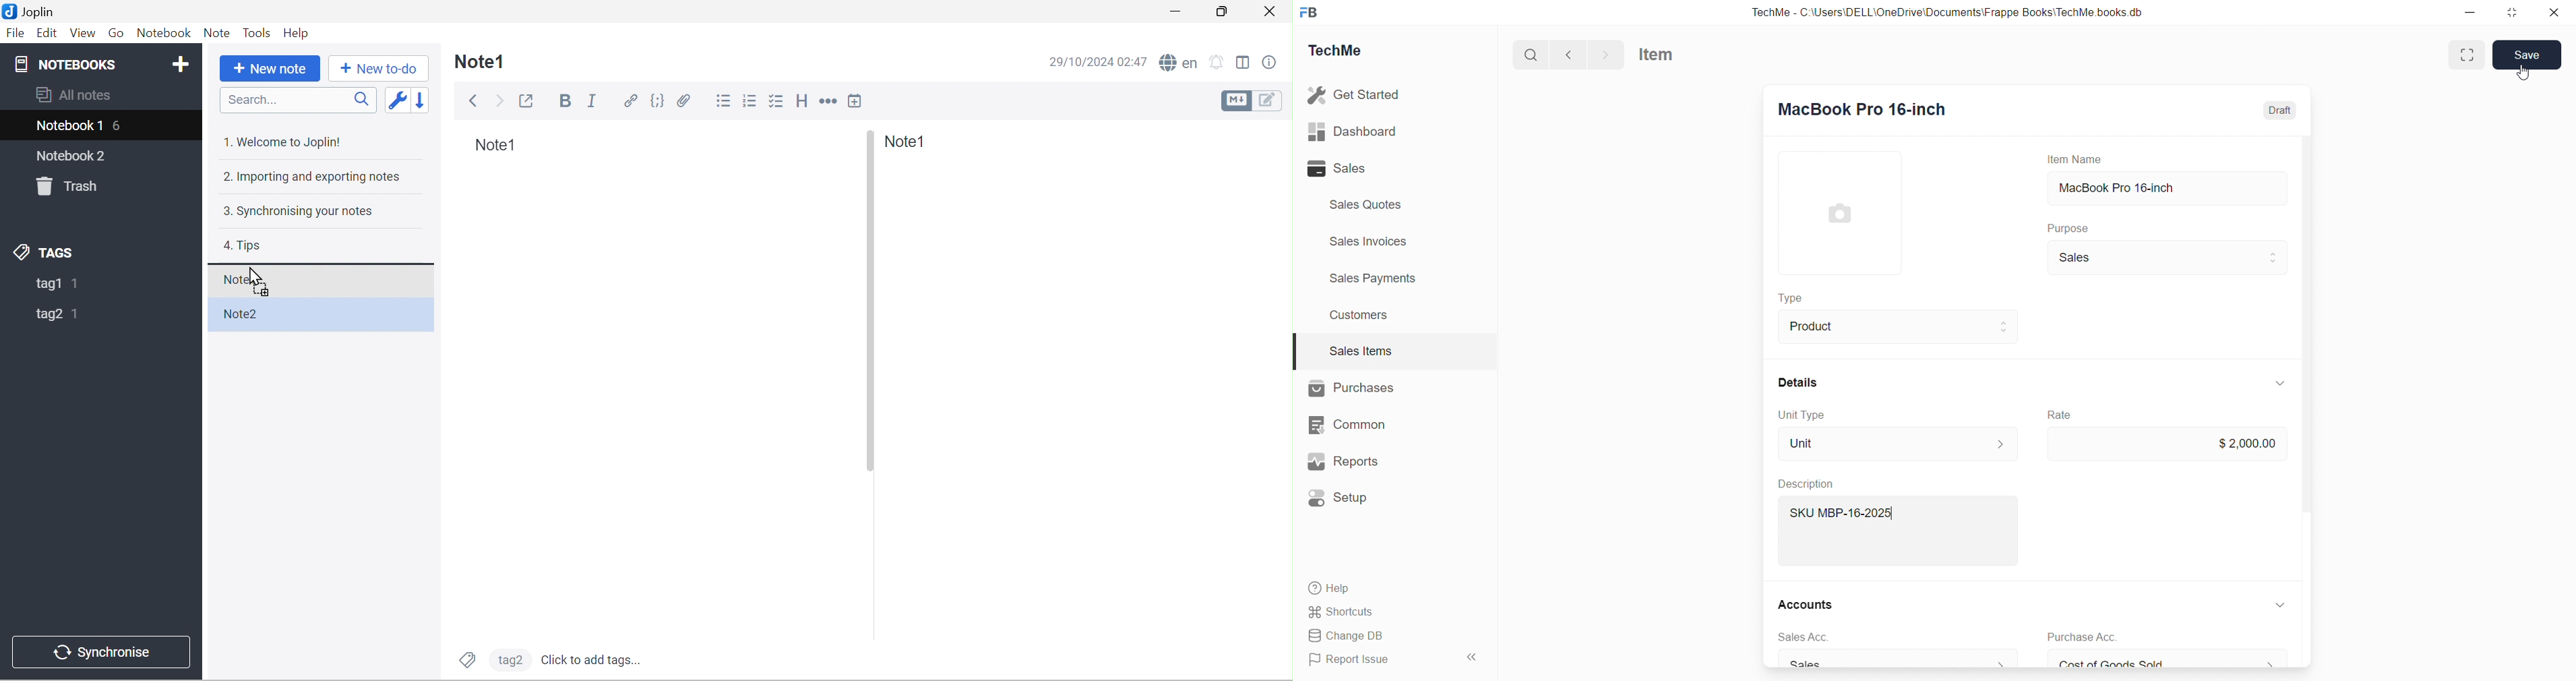 The width and height of the screenshot is (2576, 700). Describe the element at coordinates (1340, 49) in the screenshot. I see `TechMe` at that location.